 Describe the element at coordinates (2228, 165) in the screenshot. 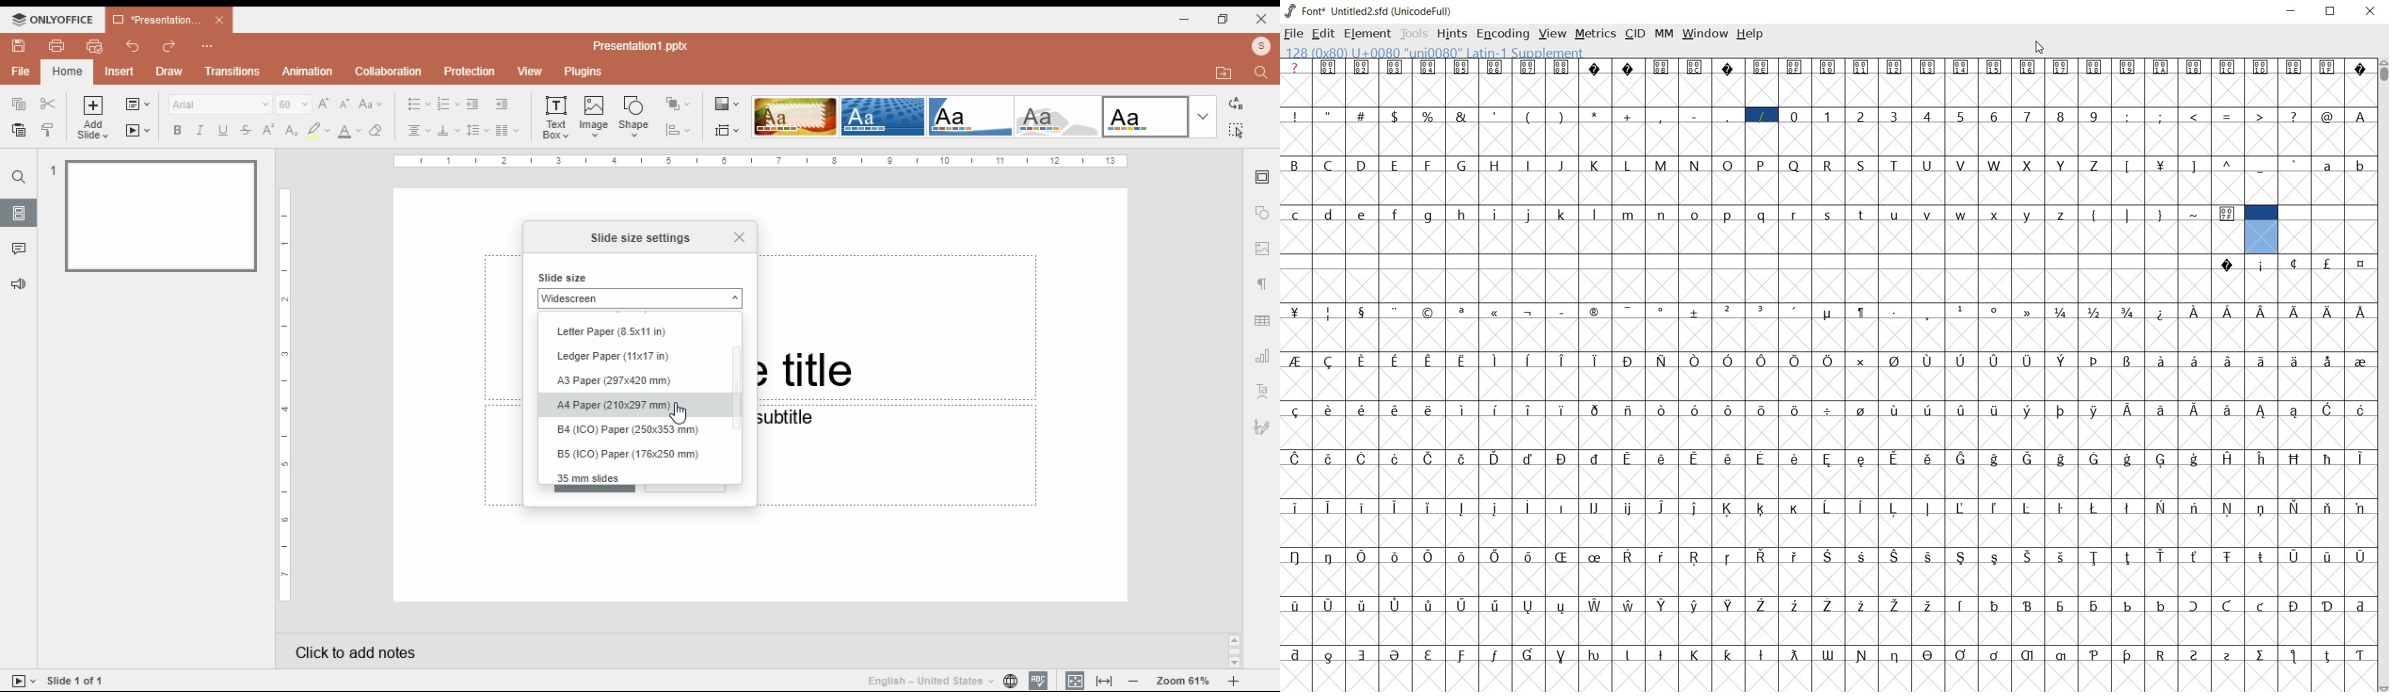

I see `^` at that location.